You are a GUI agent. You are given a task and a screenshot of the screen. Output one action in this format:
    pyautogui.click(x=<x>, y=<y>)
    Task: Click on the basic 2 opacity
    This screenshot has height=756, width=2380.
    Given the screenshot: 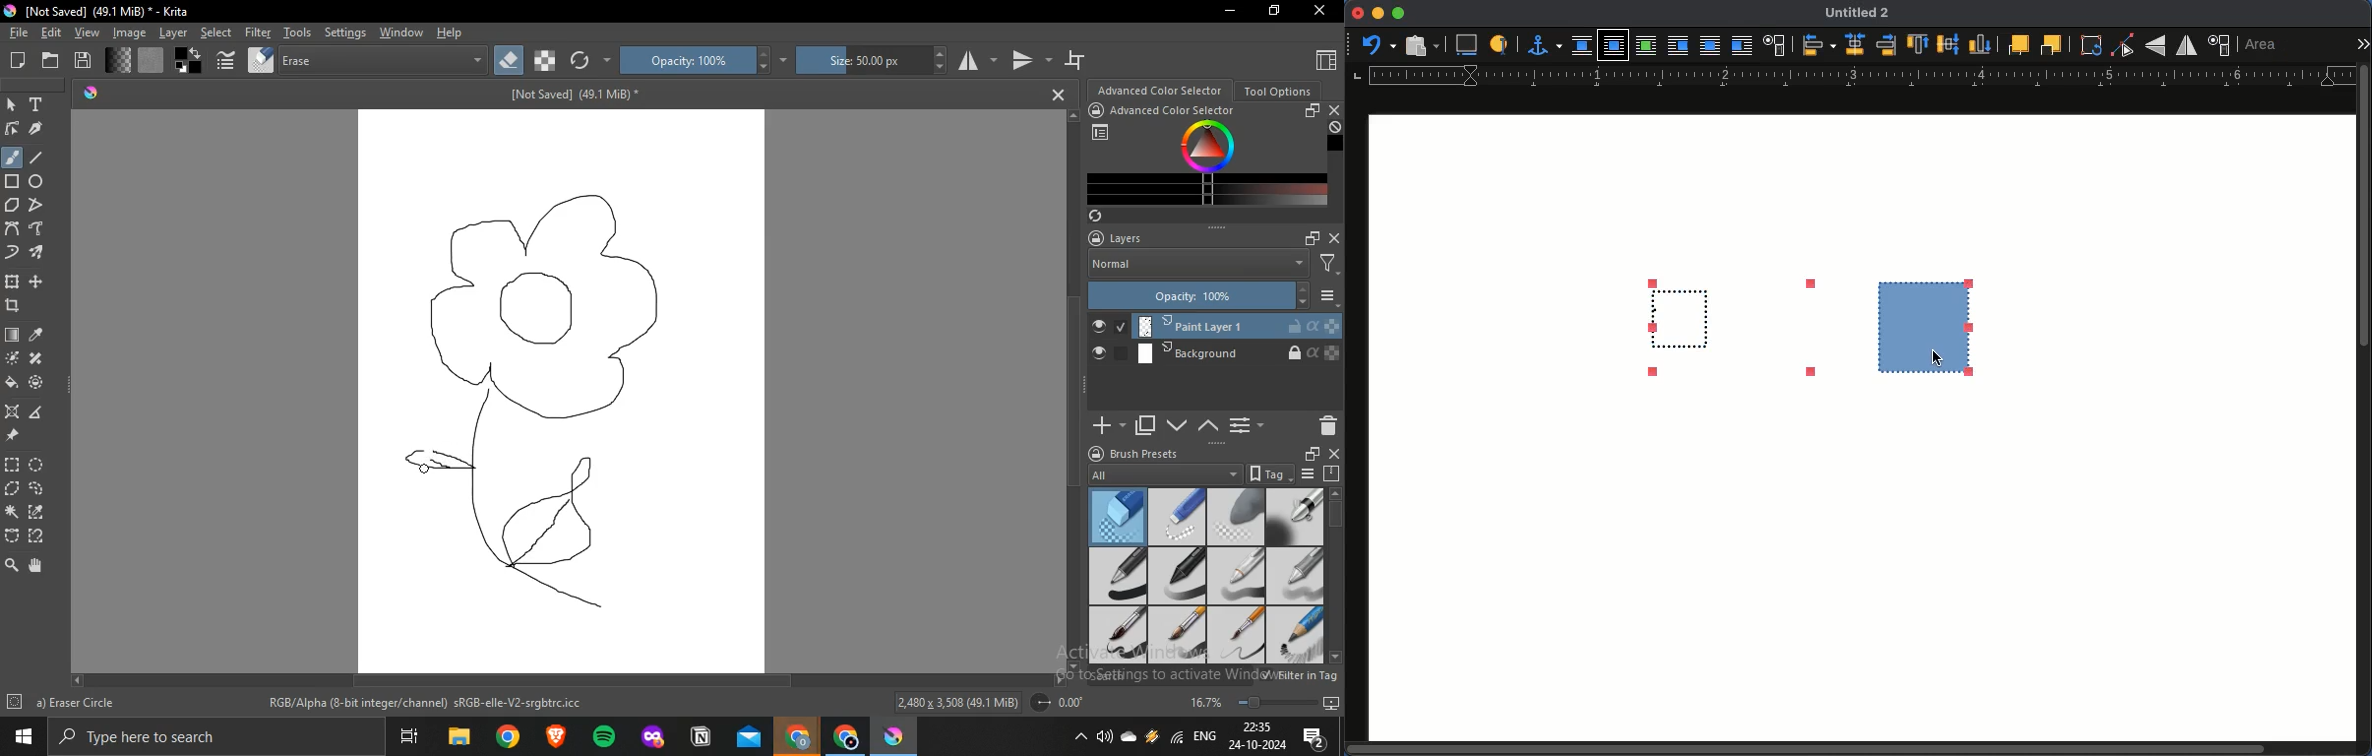 What is the action you would take?
    pyautogui.click(x=1177, y=576)
    